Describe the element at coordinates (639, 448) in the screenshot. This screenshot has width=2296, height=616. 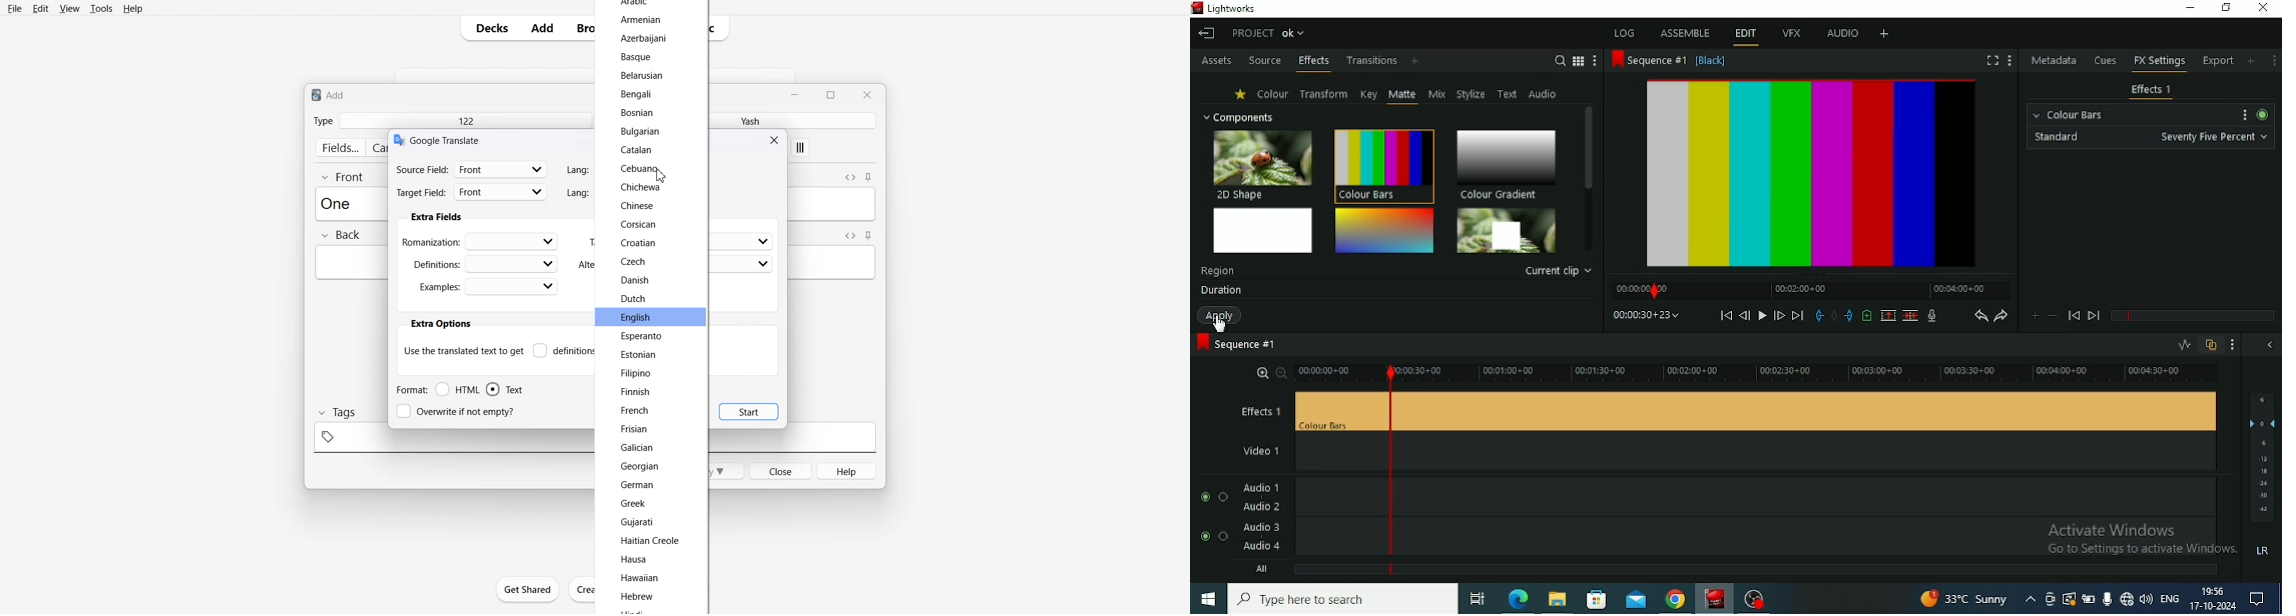
I see `Galician` at that location.